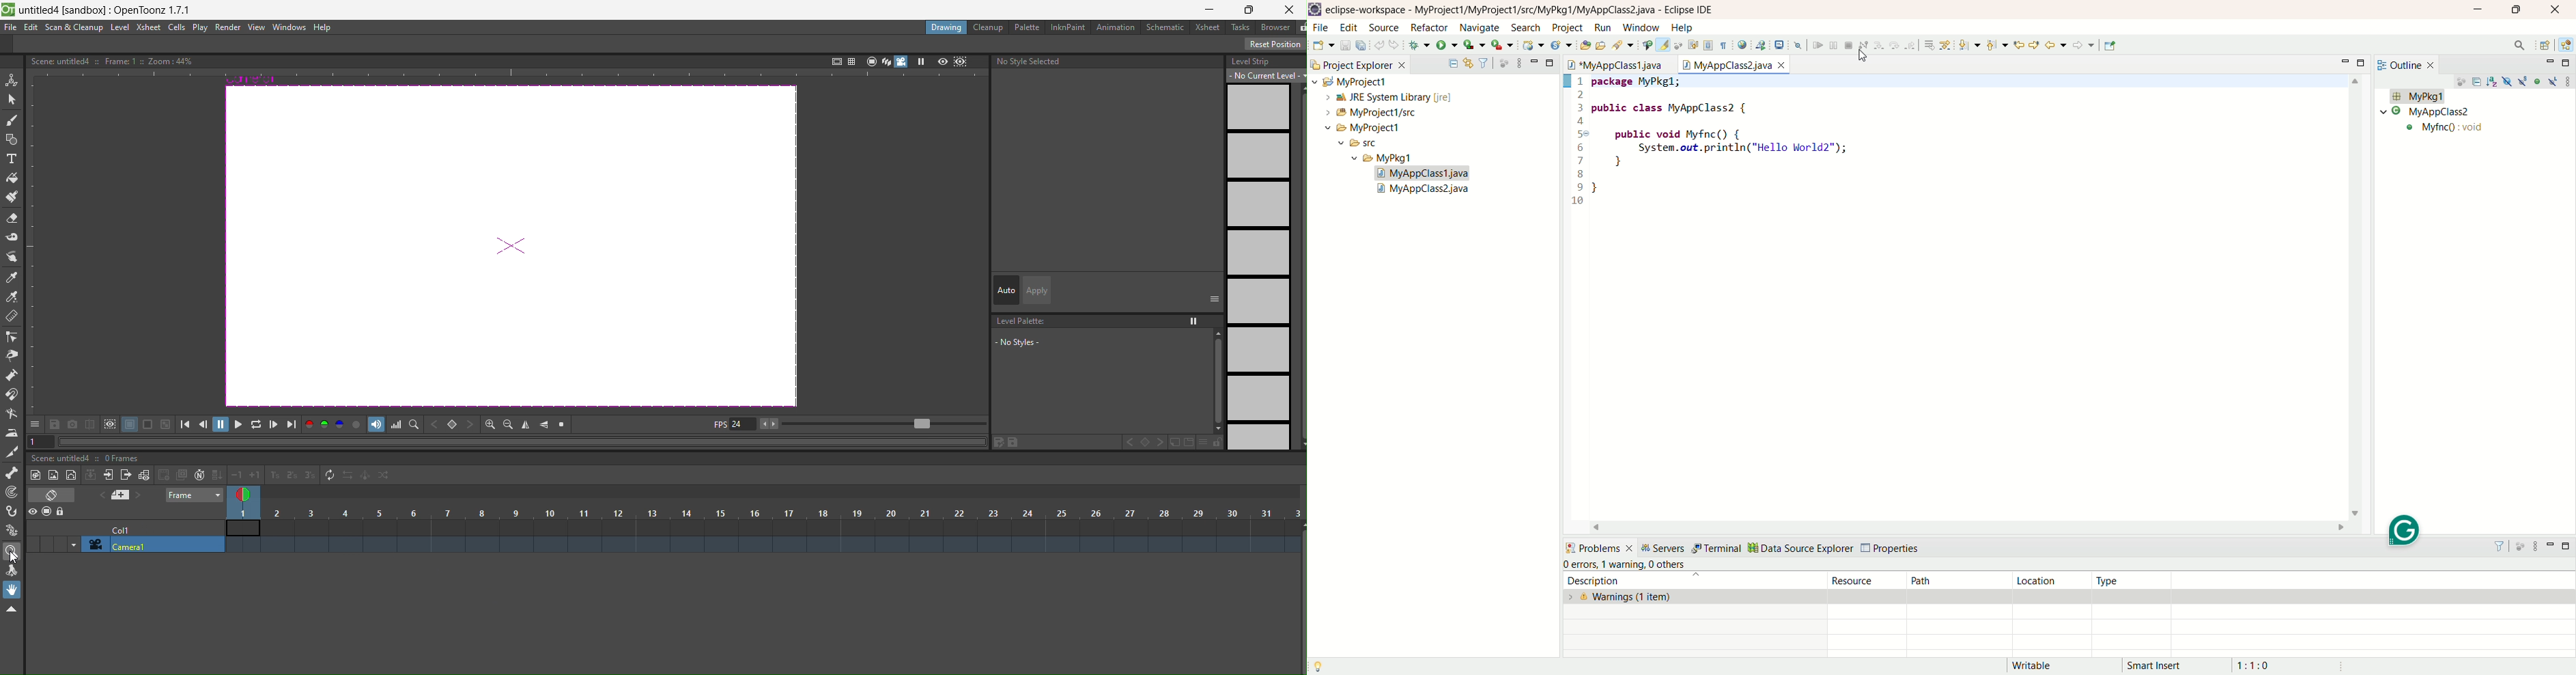 The image size is (2576, 700). What do you see at coordinates (1348, 29) in the screenshot?
I see `edit` at bounding box center [1348, 29].